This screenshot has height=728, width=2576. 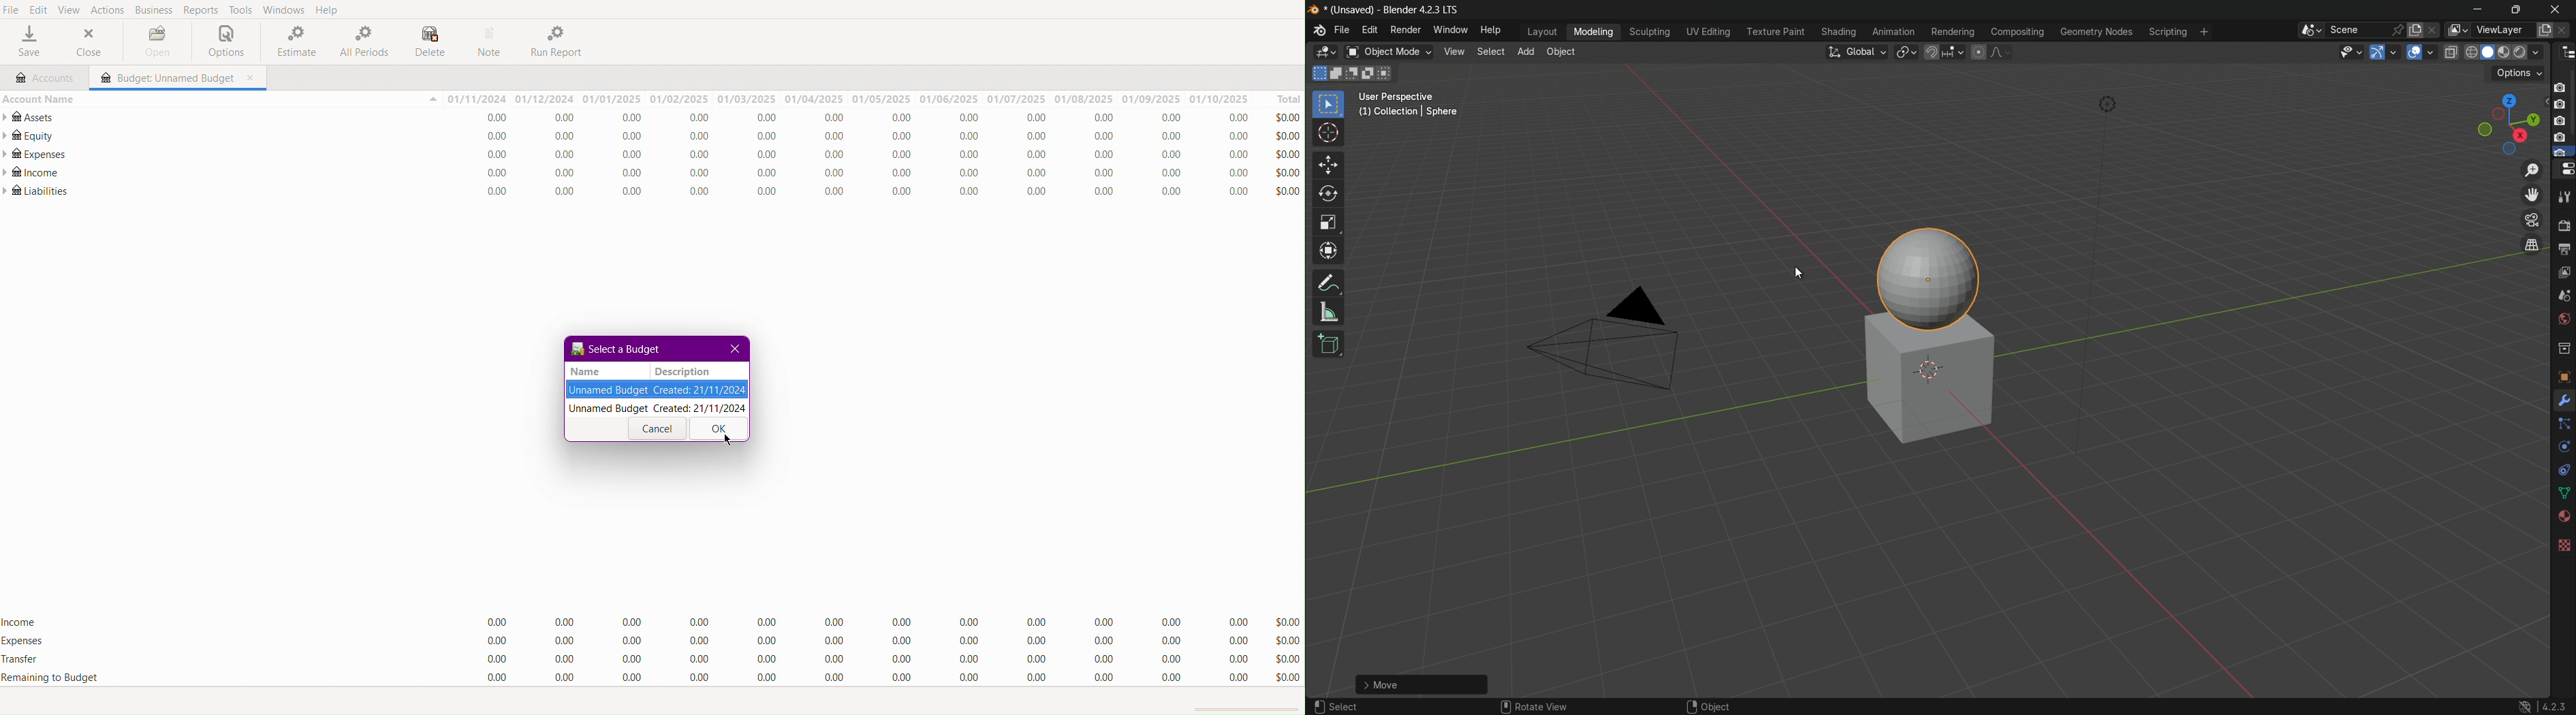 What do you see at coordinates (870, 641) in the screenshot?
I see `Expenses` at bounding box center [870, 641].